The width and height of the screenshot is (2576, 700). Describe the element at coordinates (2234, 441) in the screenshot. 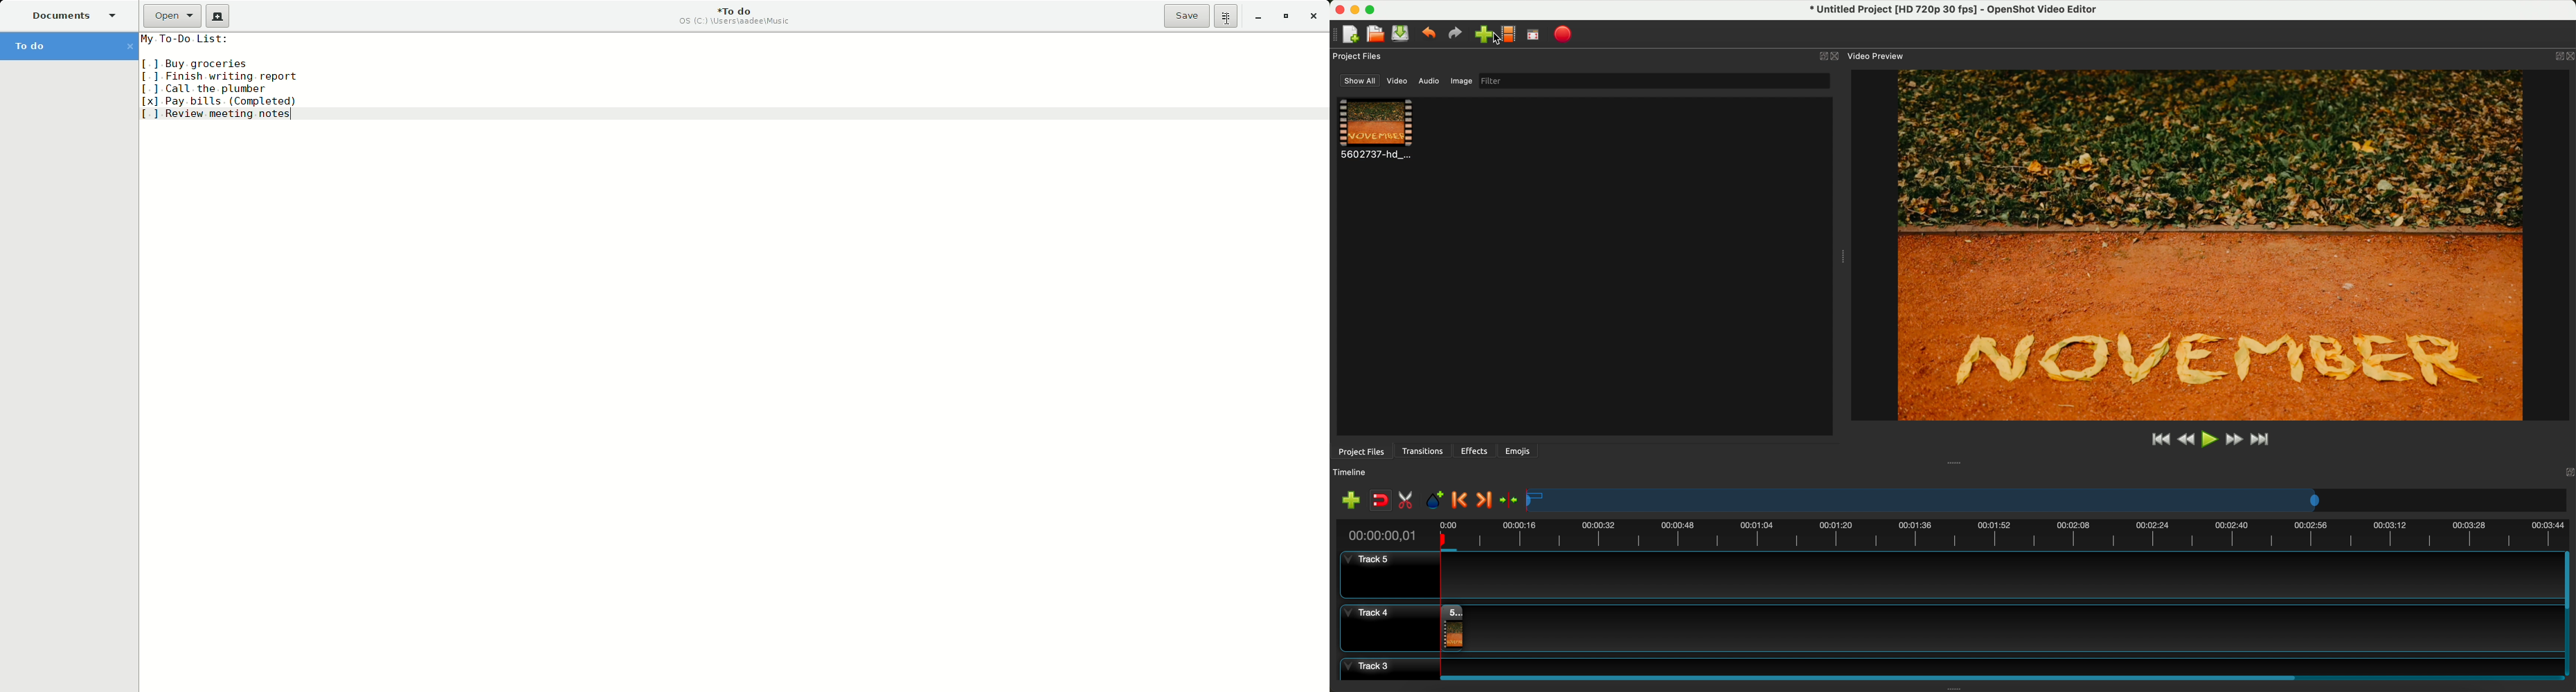

I see `fast foward` at that location.